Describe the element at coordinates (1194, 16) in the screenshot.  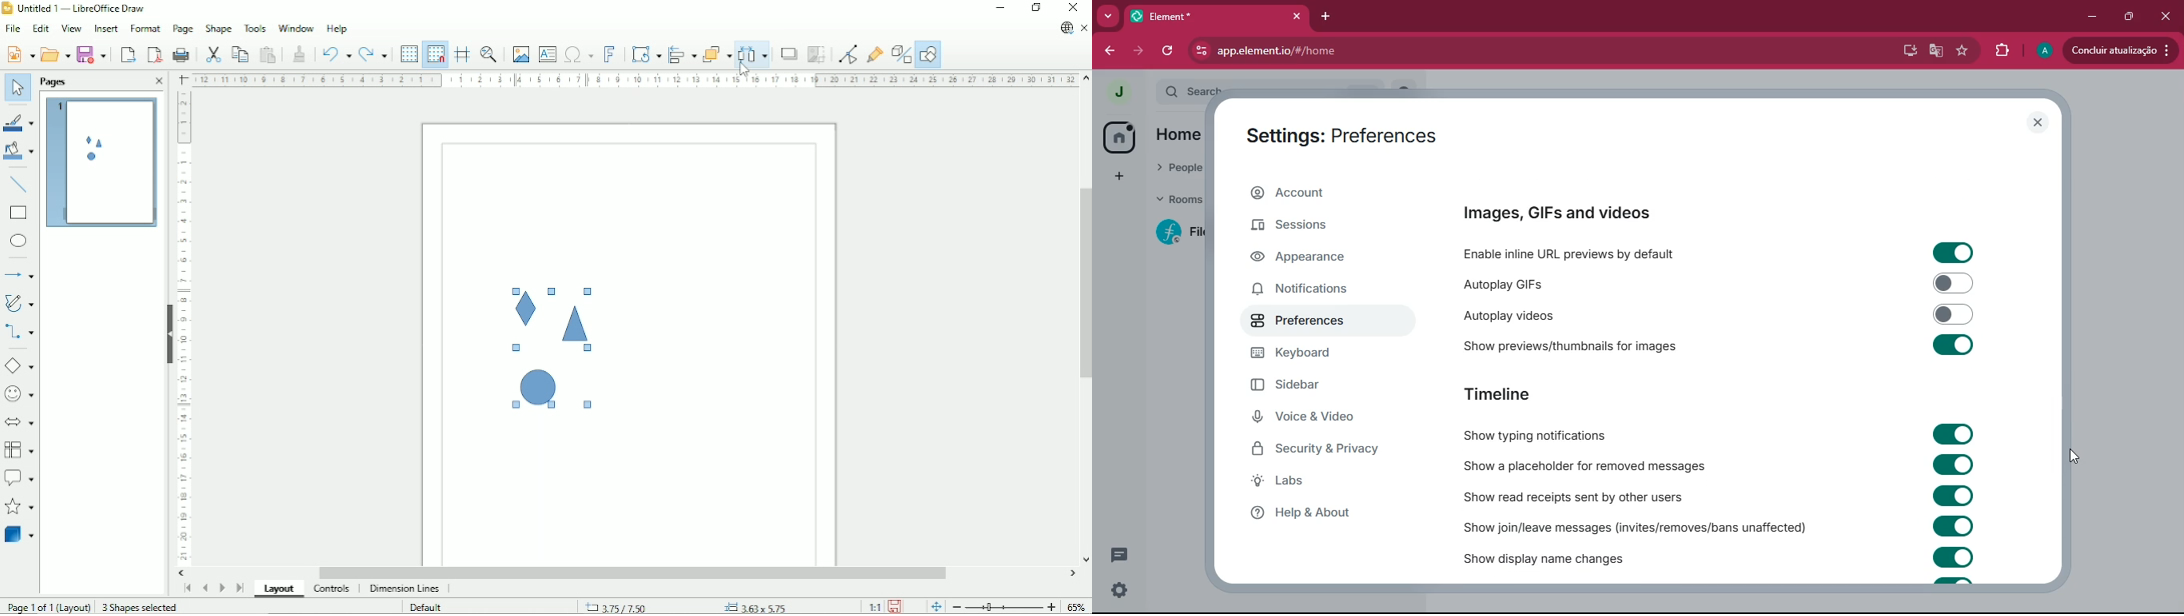
I see `tab` at that location.